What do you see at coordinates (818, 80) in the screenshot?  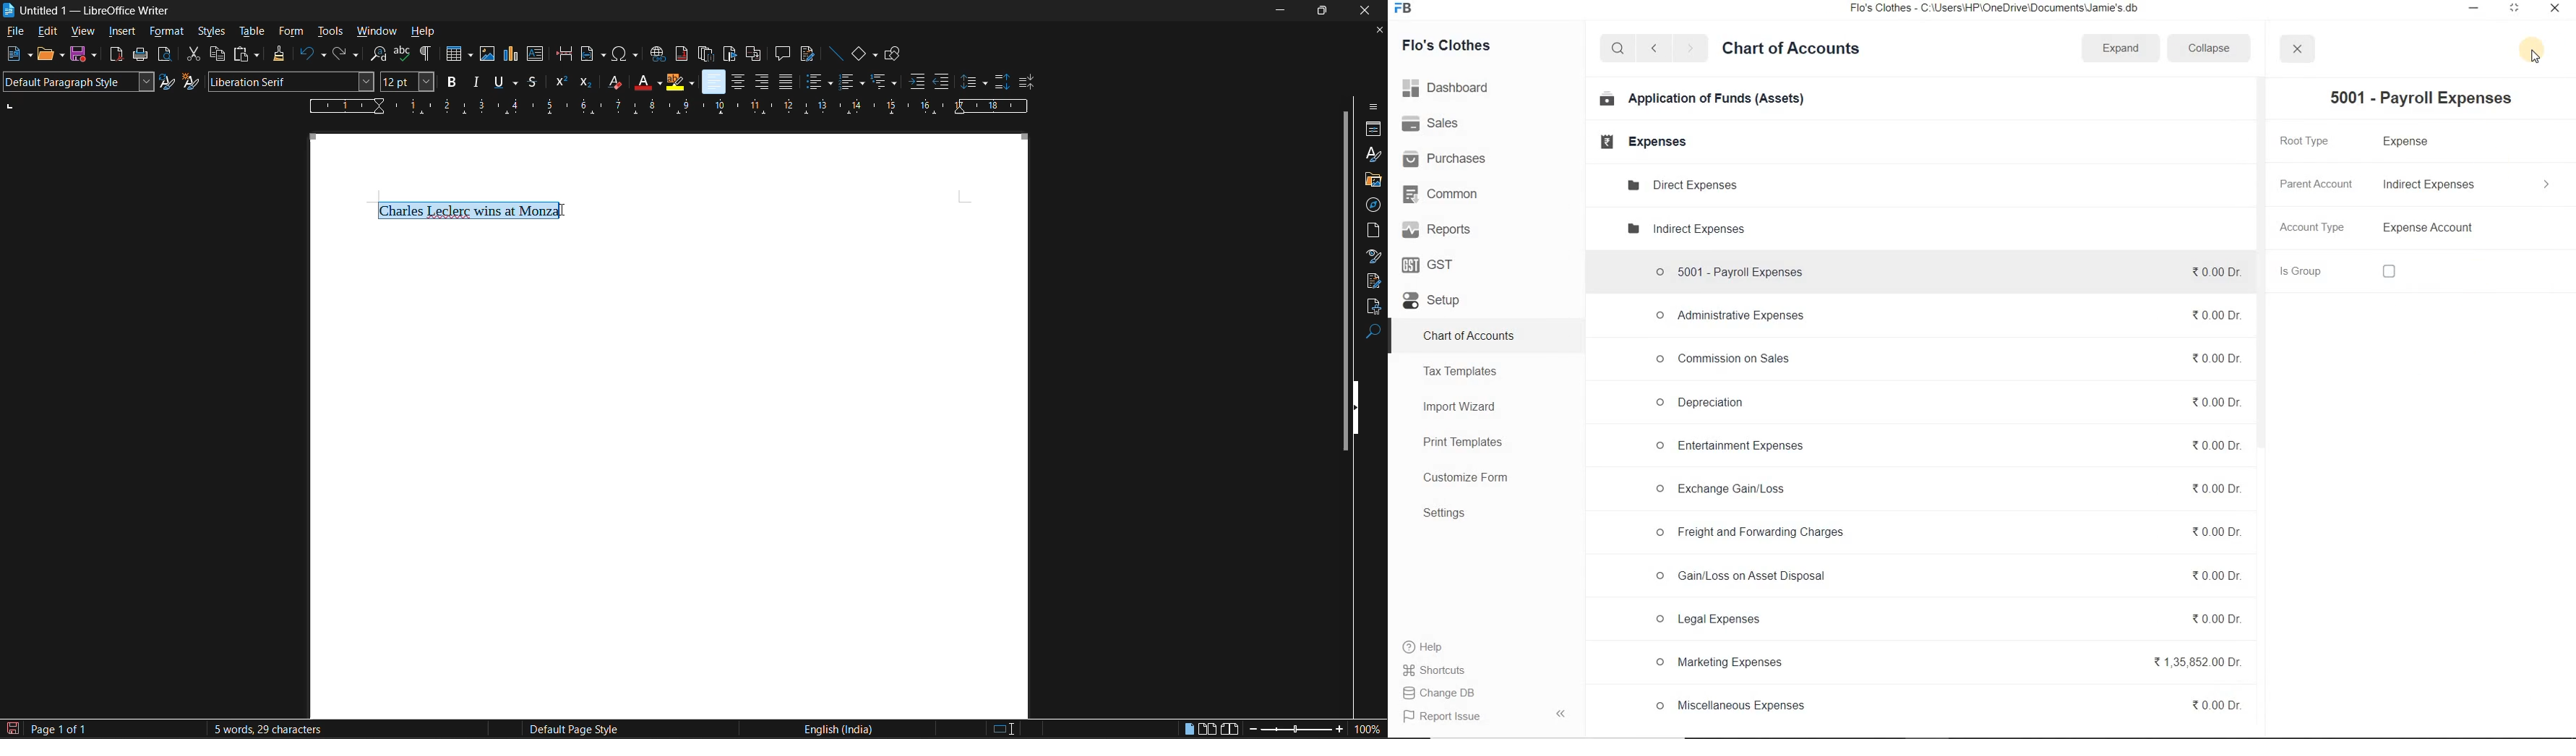 I see `toggle unordered list` at bounding box center [818, 80].